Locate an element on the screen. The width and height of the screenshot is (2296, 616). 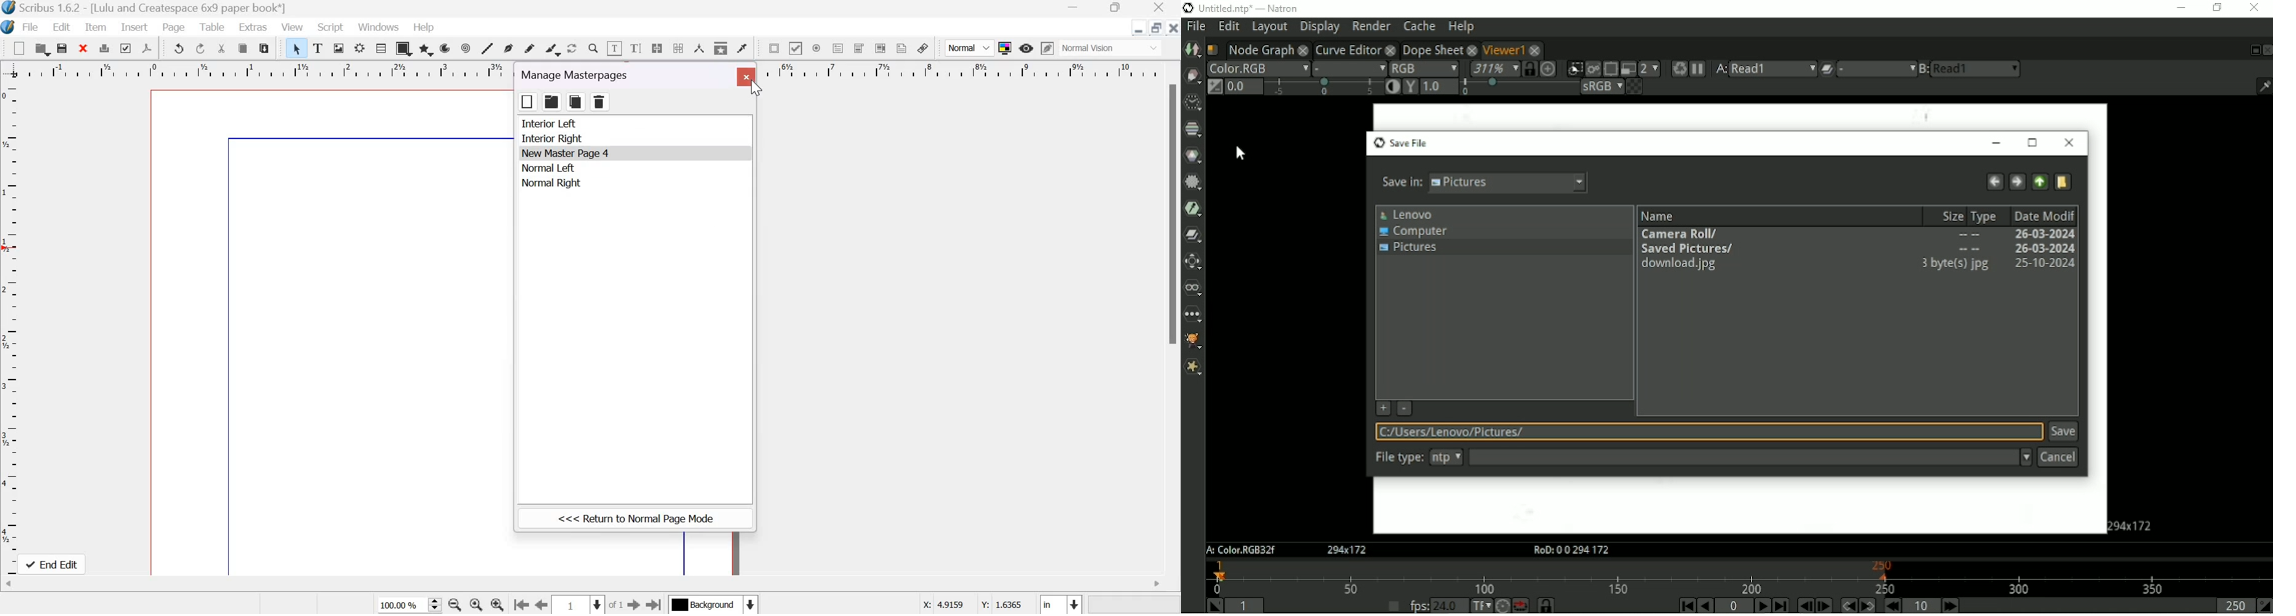
Behaviour is located at coordinates (1521, 605).